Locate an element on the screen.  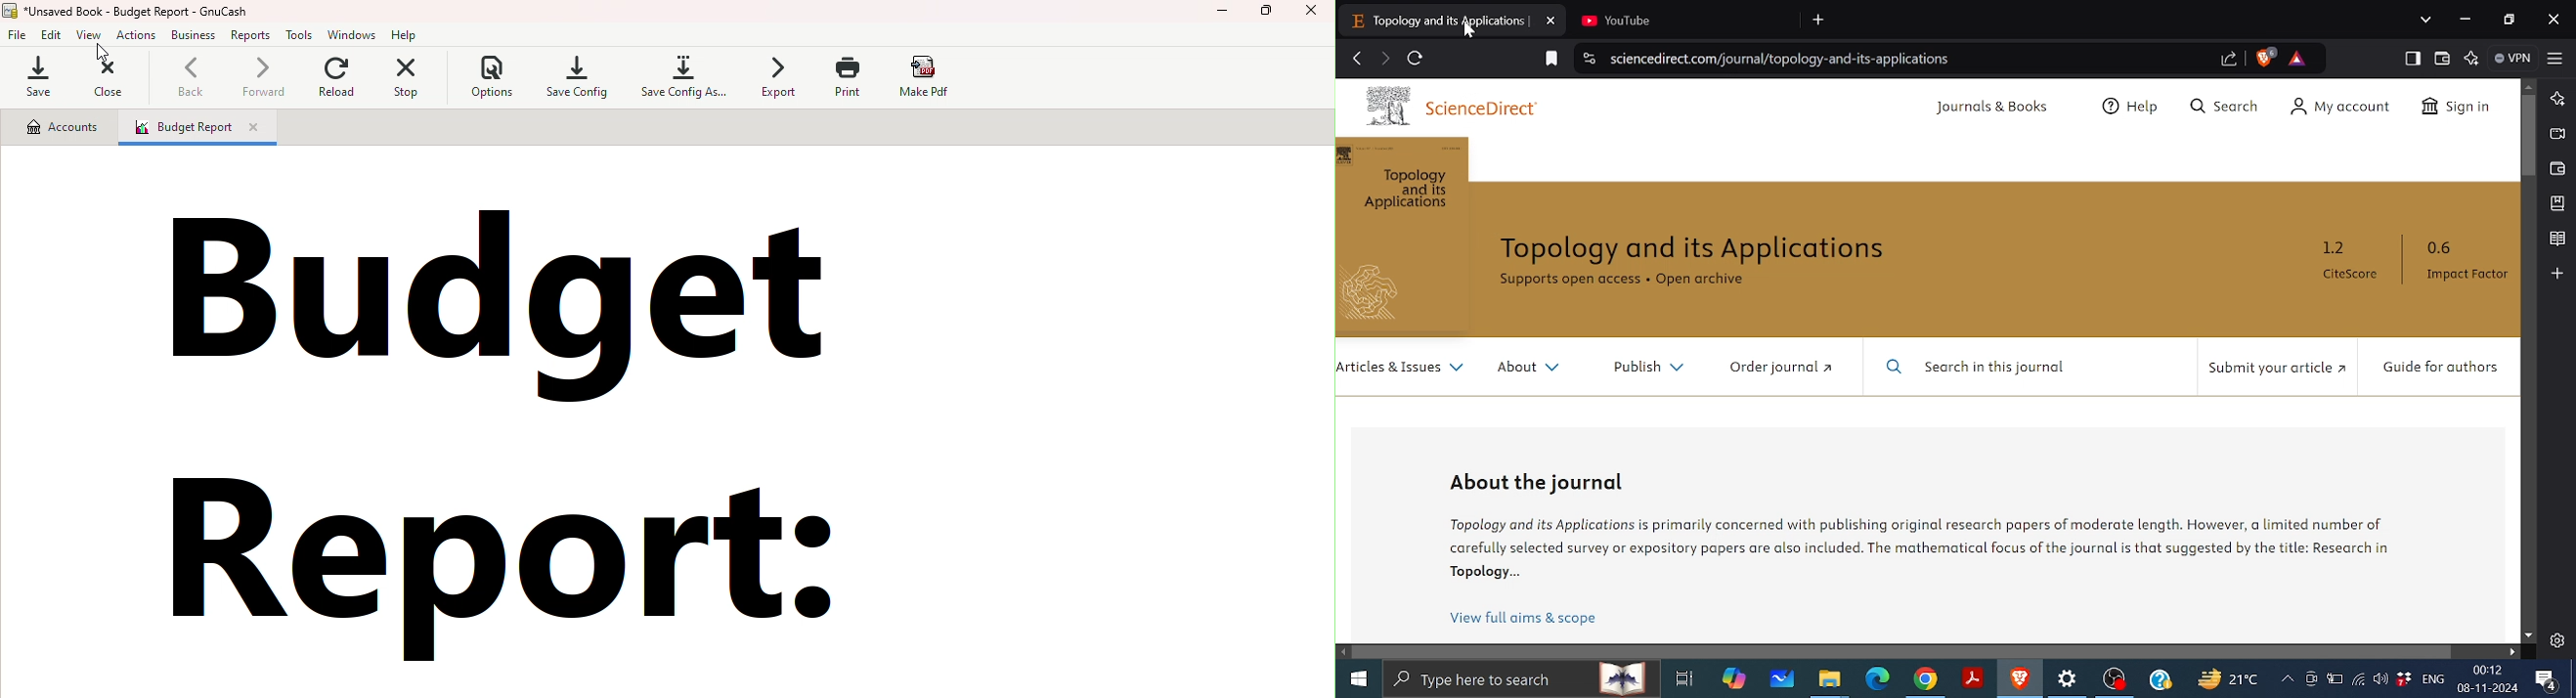
Help is located at coordinates (408, 34).